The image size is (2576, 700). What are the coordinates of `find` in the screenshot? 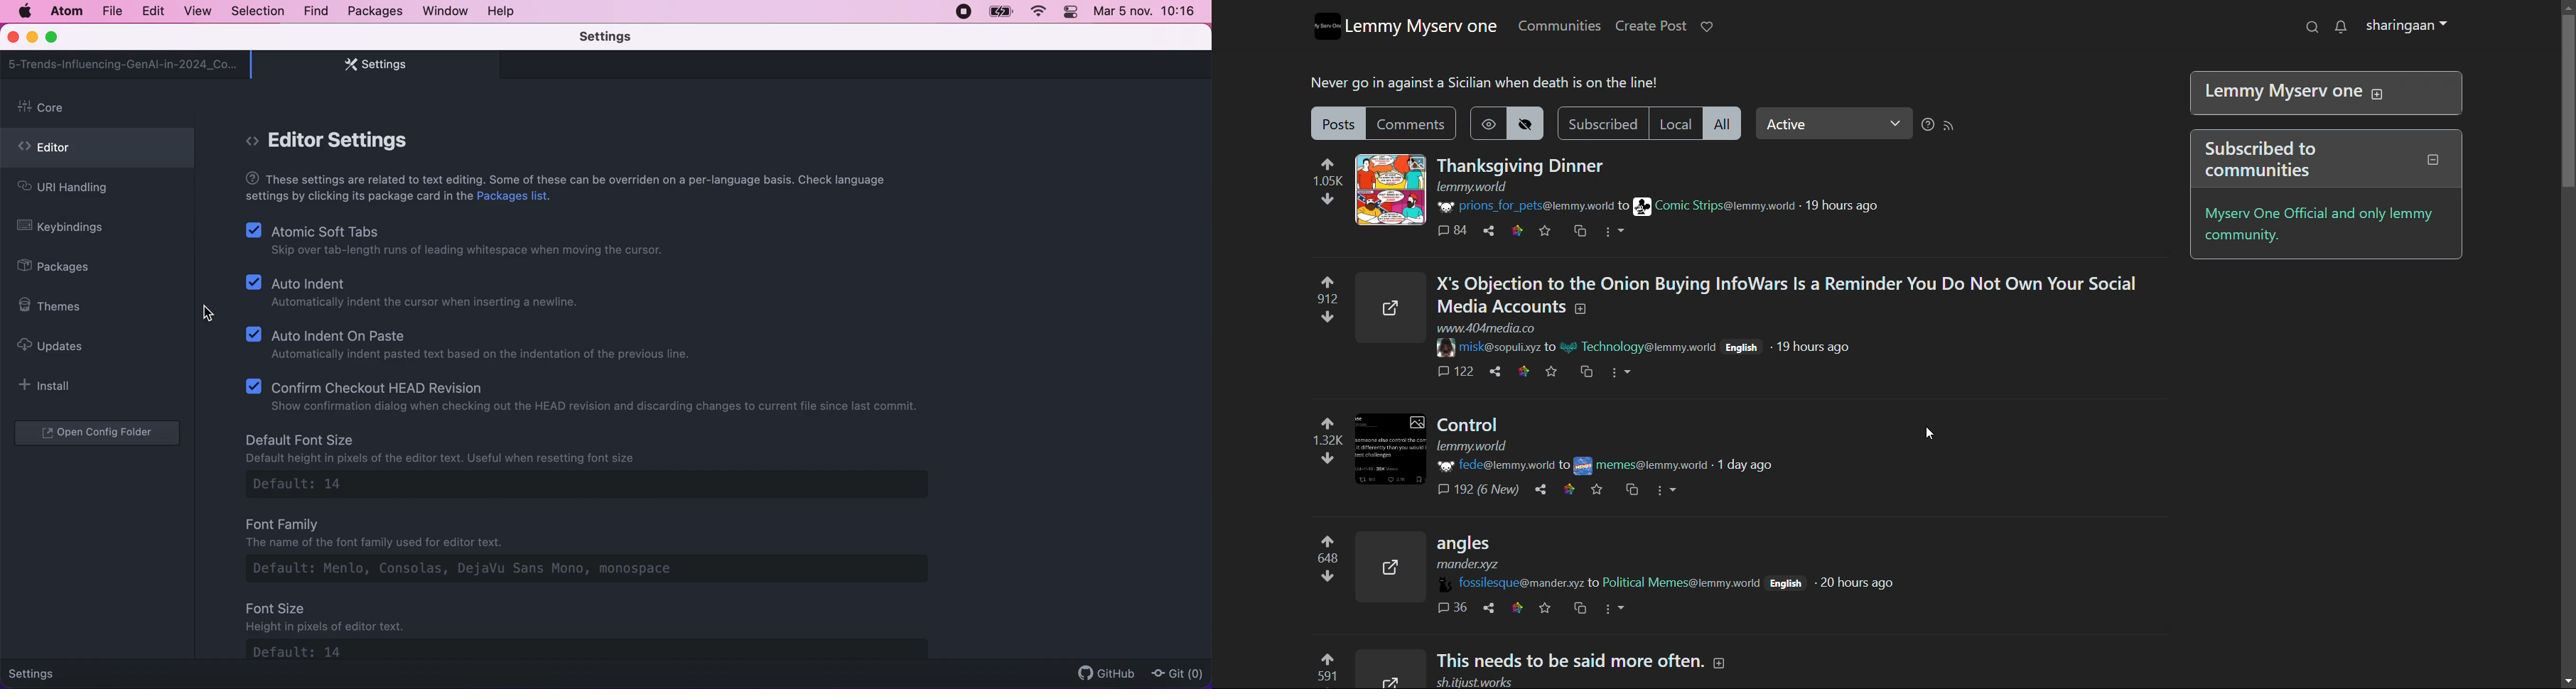 It's located at (316, 12).